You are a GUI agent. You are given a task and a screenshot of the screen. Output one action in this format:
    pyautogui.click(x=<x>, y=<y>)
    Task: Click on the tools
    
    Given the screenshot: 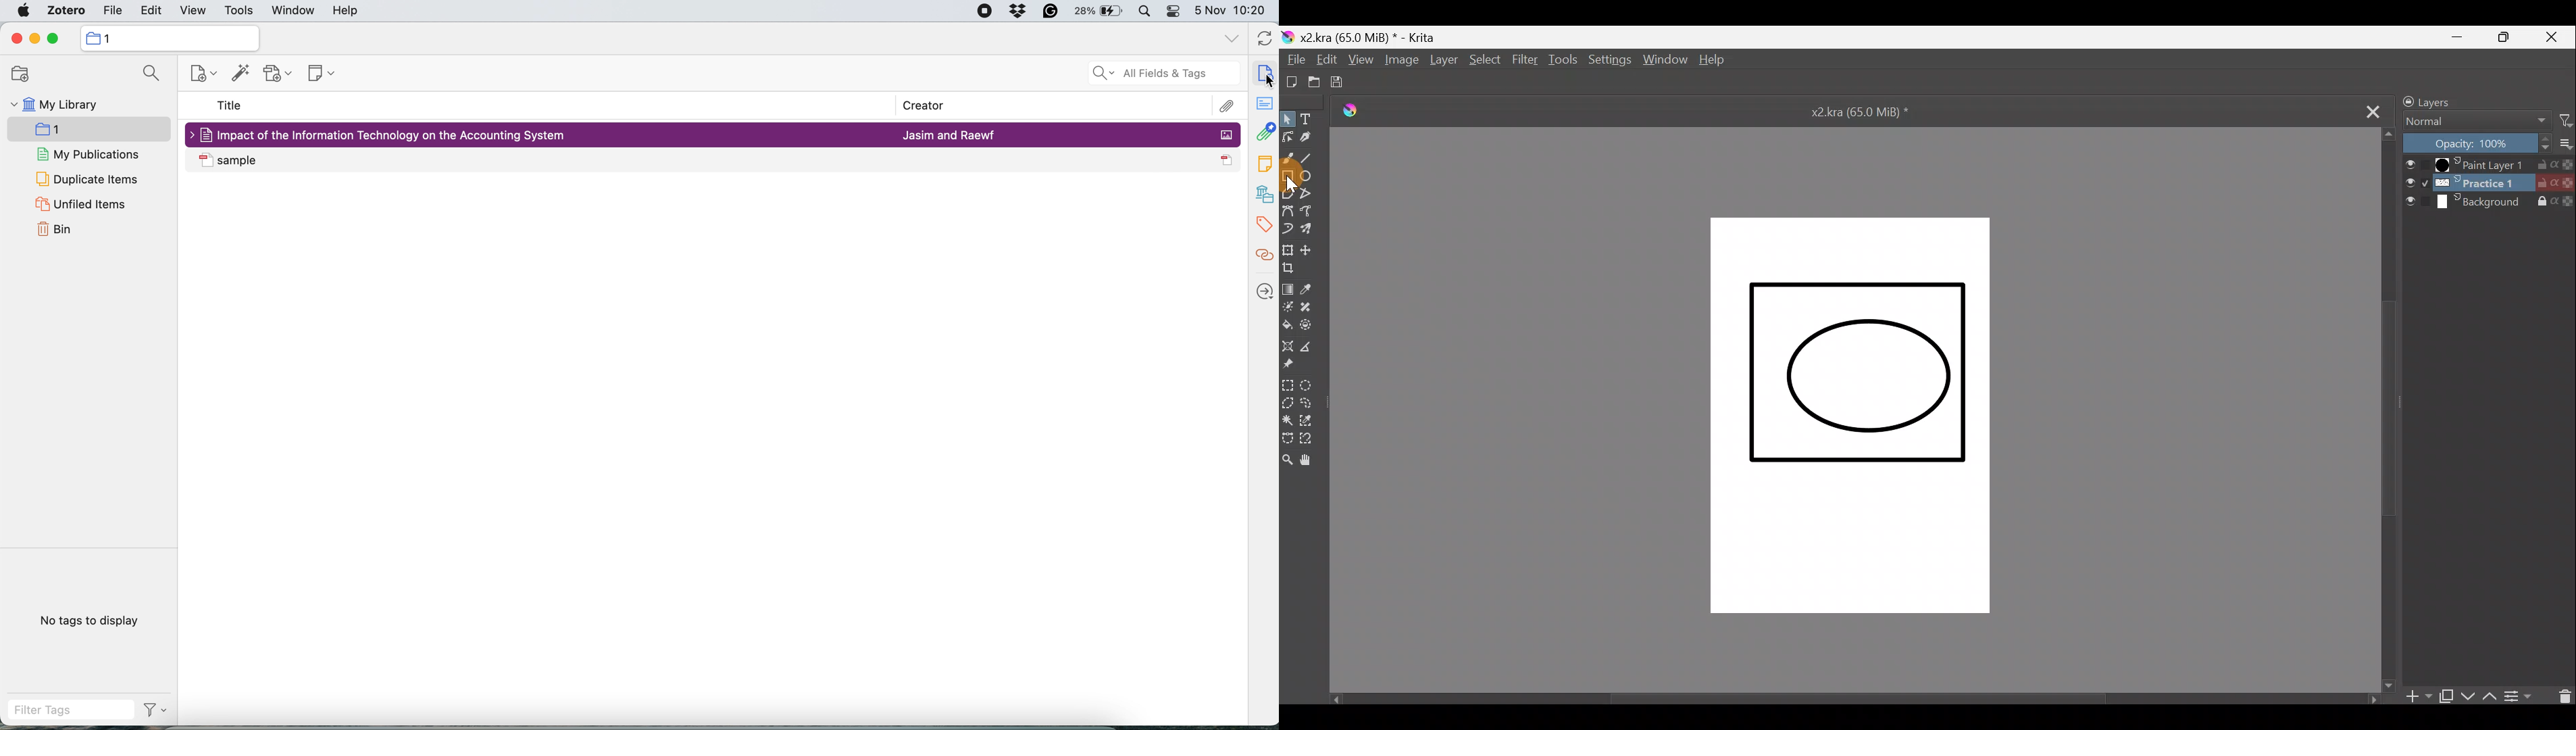 What is the action you would take?
    pyautogui.click(x=241, y=10)
    